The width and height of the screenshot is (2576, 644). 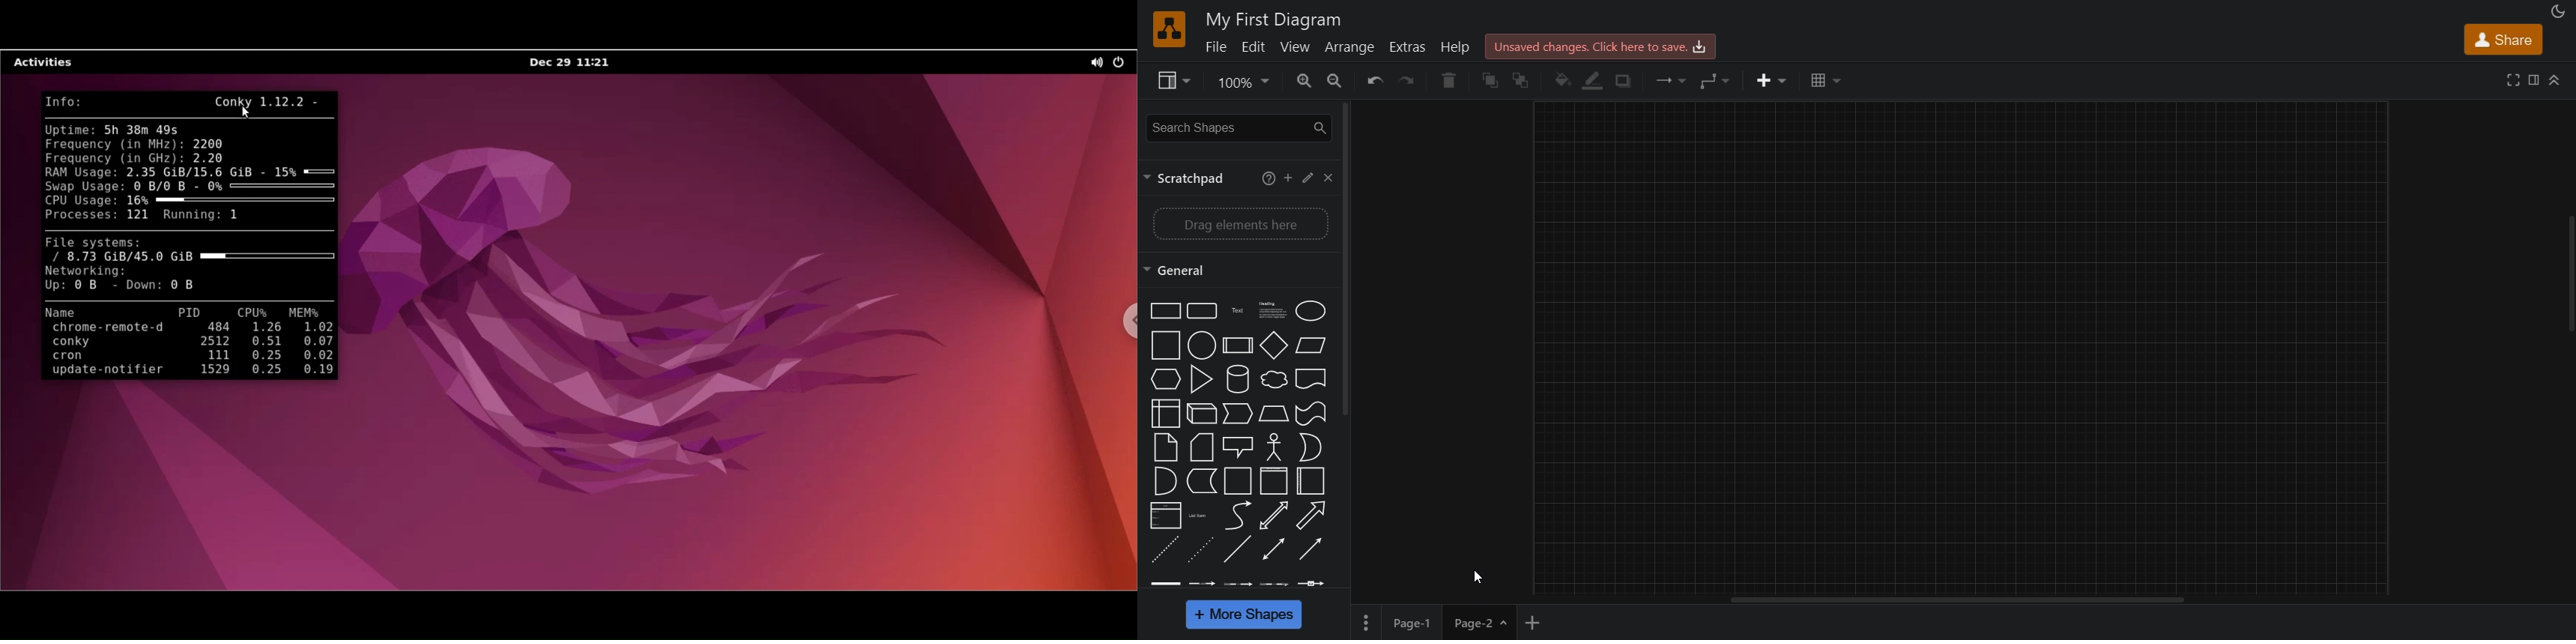 I want to click on shapes, so click(x=1237, y=443).